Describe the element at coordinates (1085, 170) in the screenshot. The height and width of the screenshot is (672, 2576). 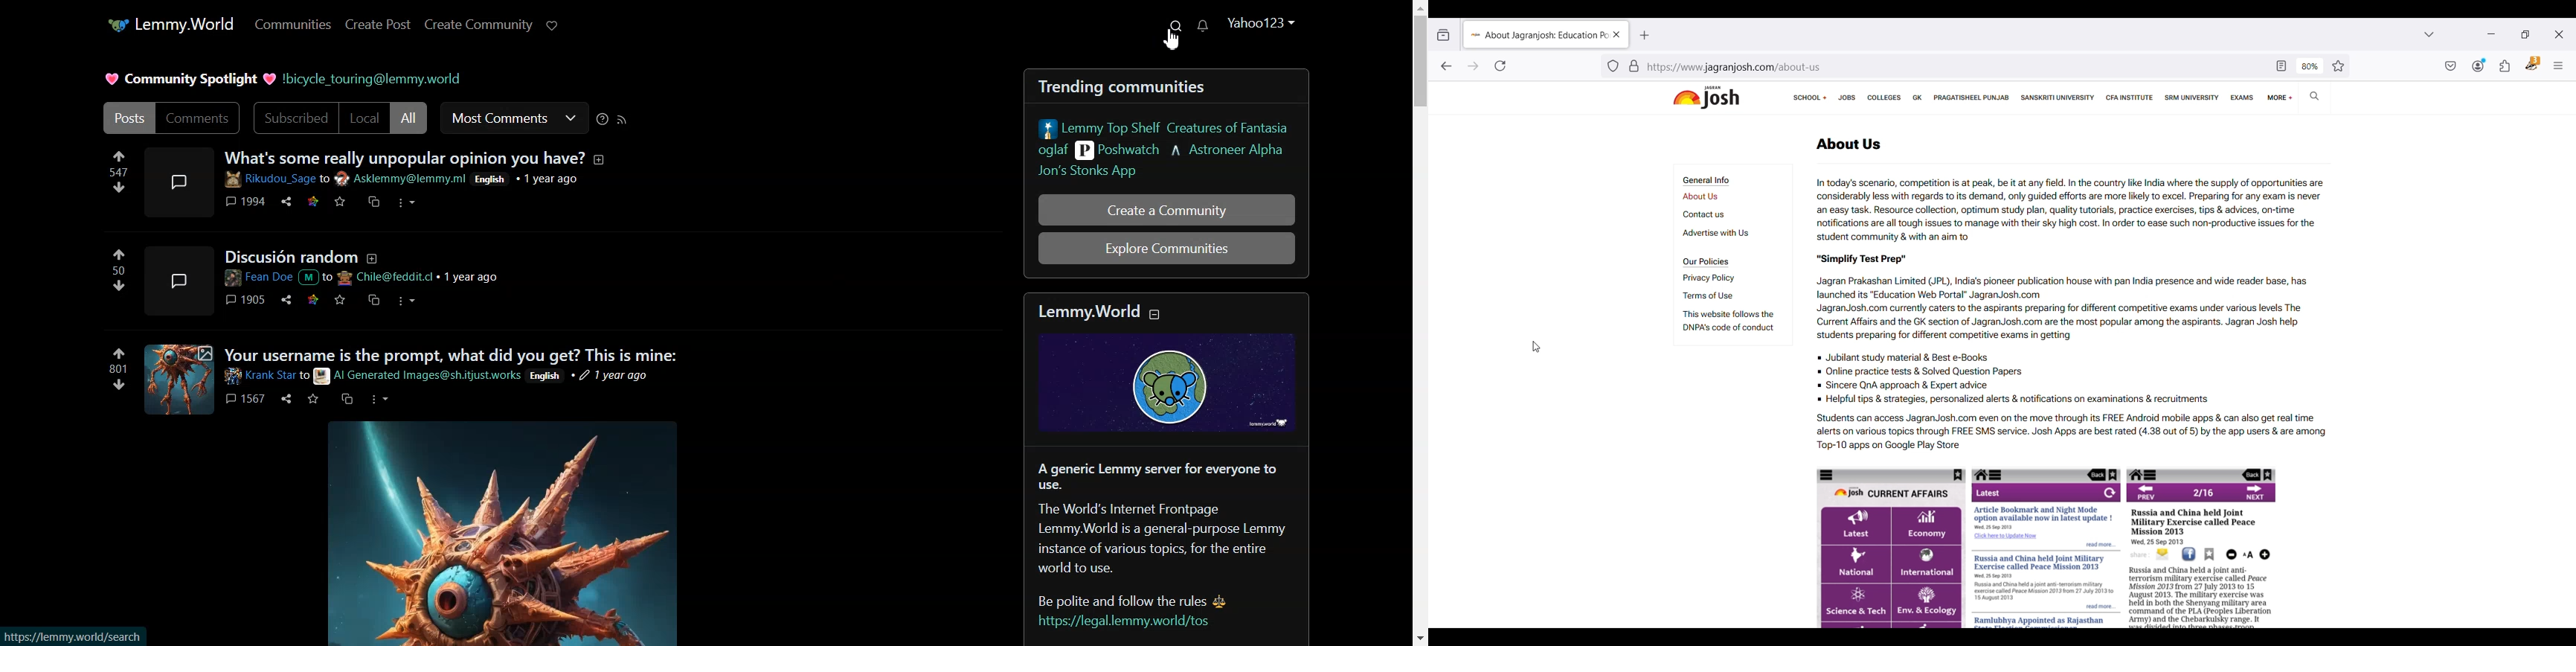
I see `Jon's Stonks App` at that location.